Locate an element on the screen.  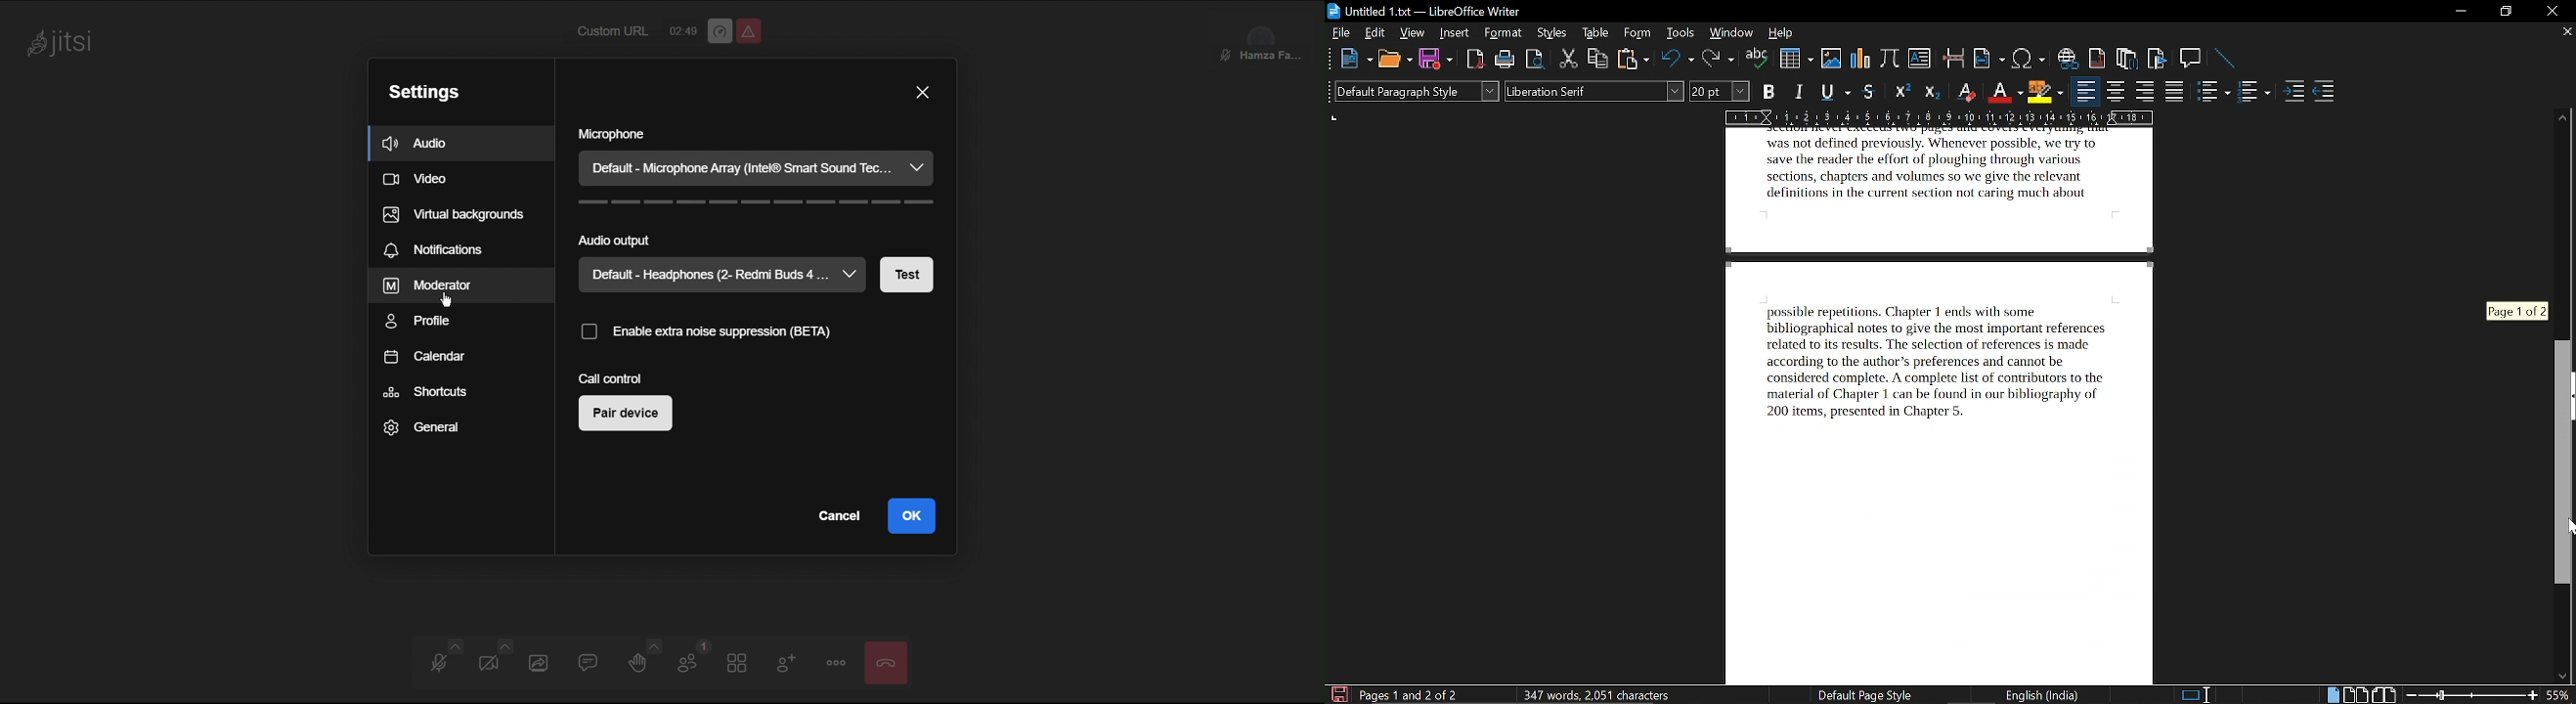
single page view is located at coordinates (2332, 694).